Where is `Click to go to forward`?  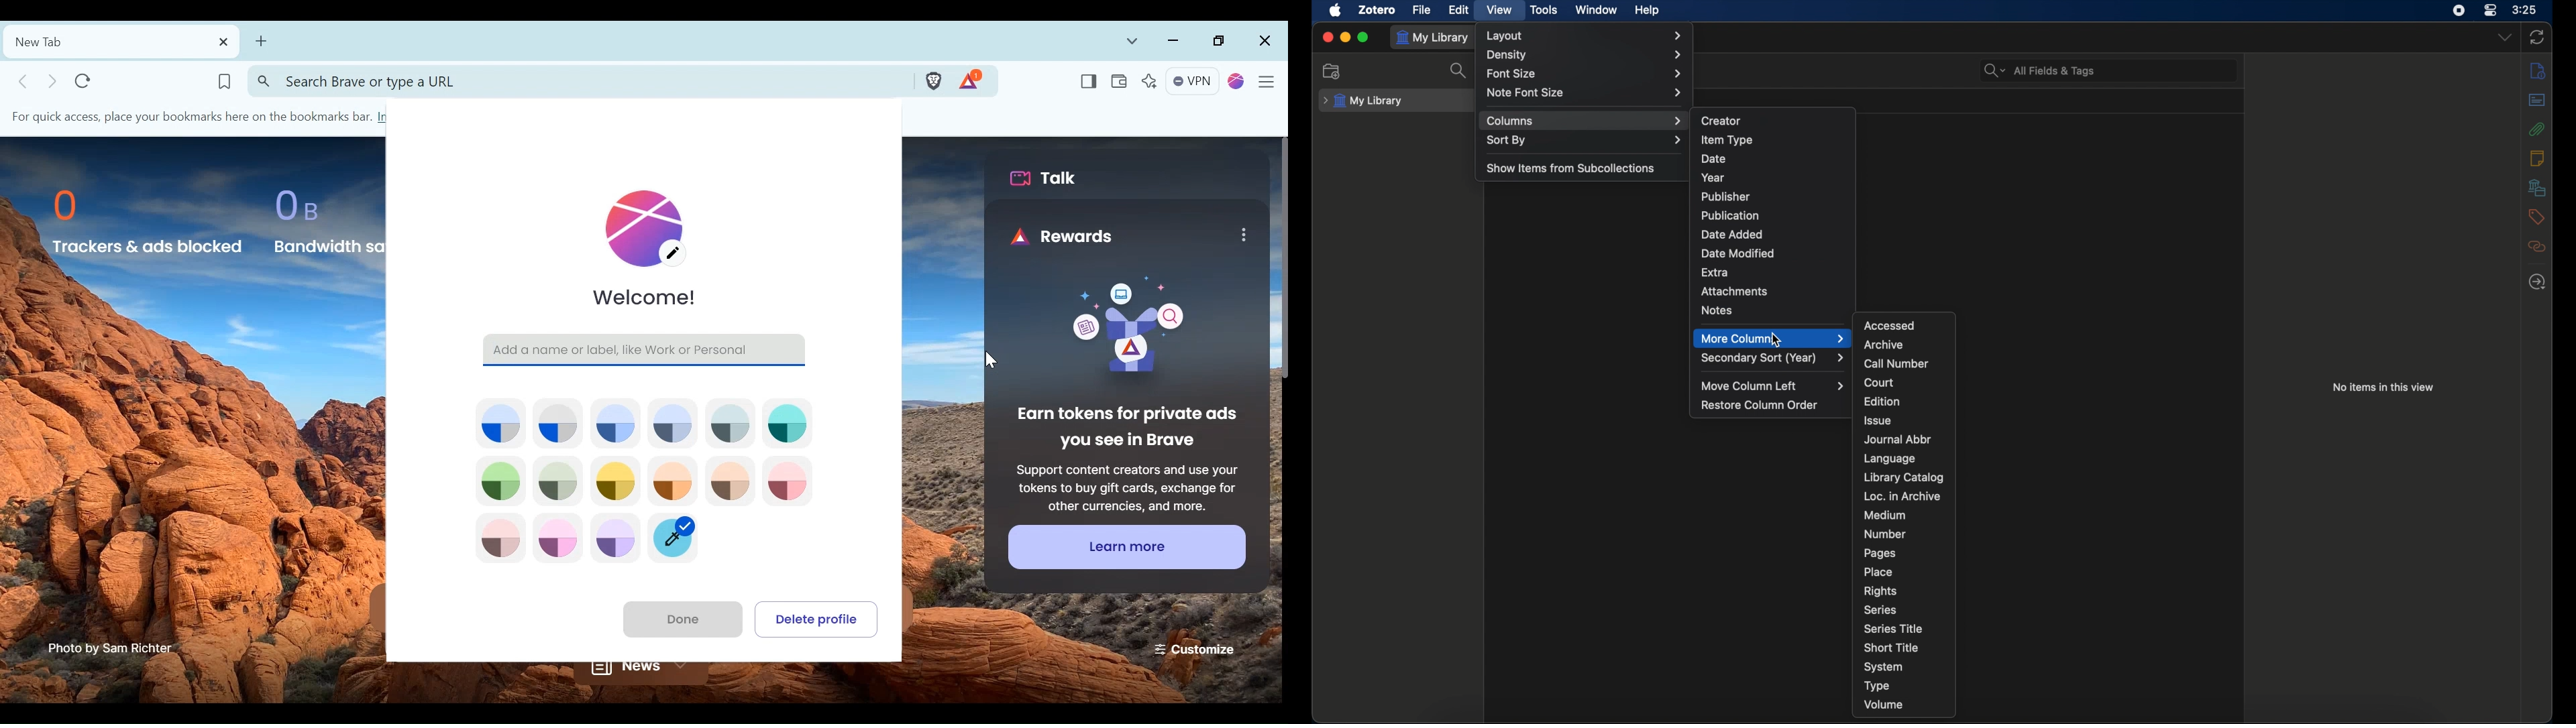 Click to go to forward is located at coordinates (54, 81).